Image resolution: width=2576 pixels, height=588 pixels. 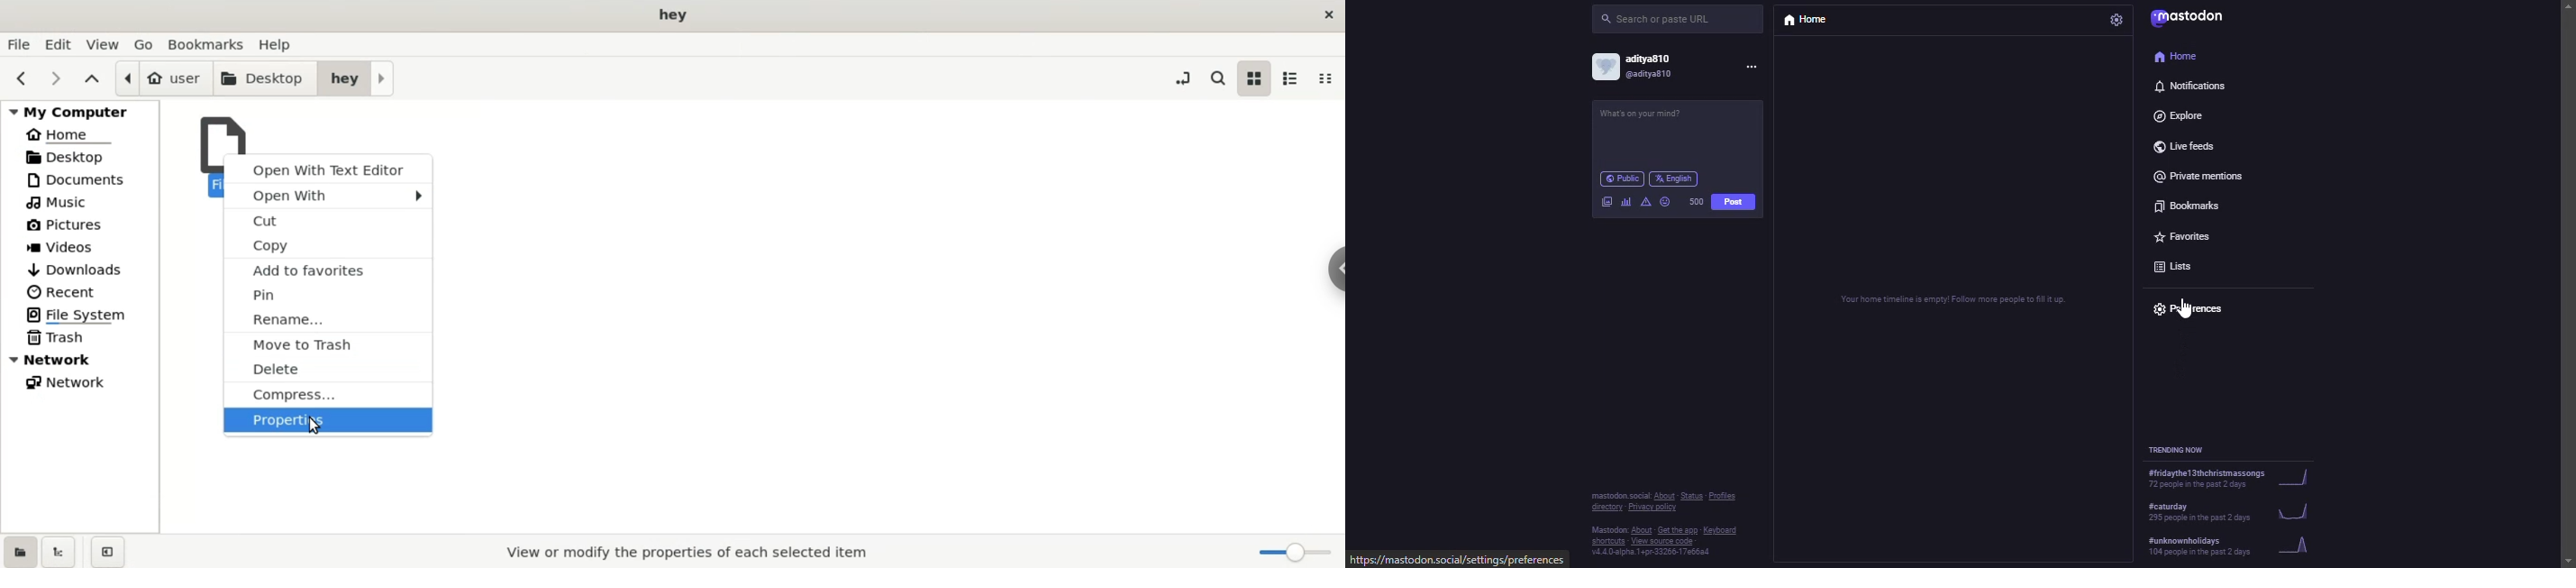 What do you see at coordinates (1627, 203) in the screenshot?
I see `polls` at bounding box center [1627, 203].